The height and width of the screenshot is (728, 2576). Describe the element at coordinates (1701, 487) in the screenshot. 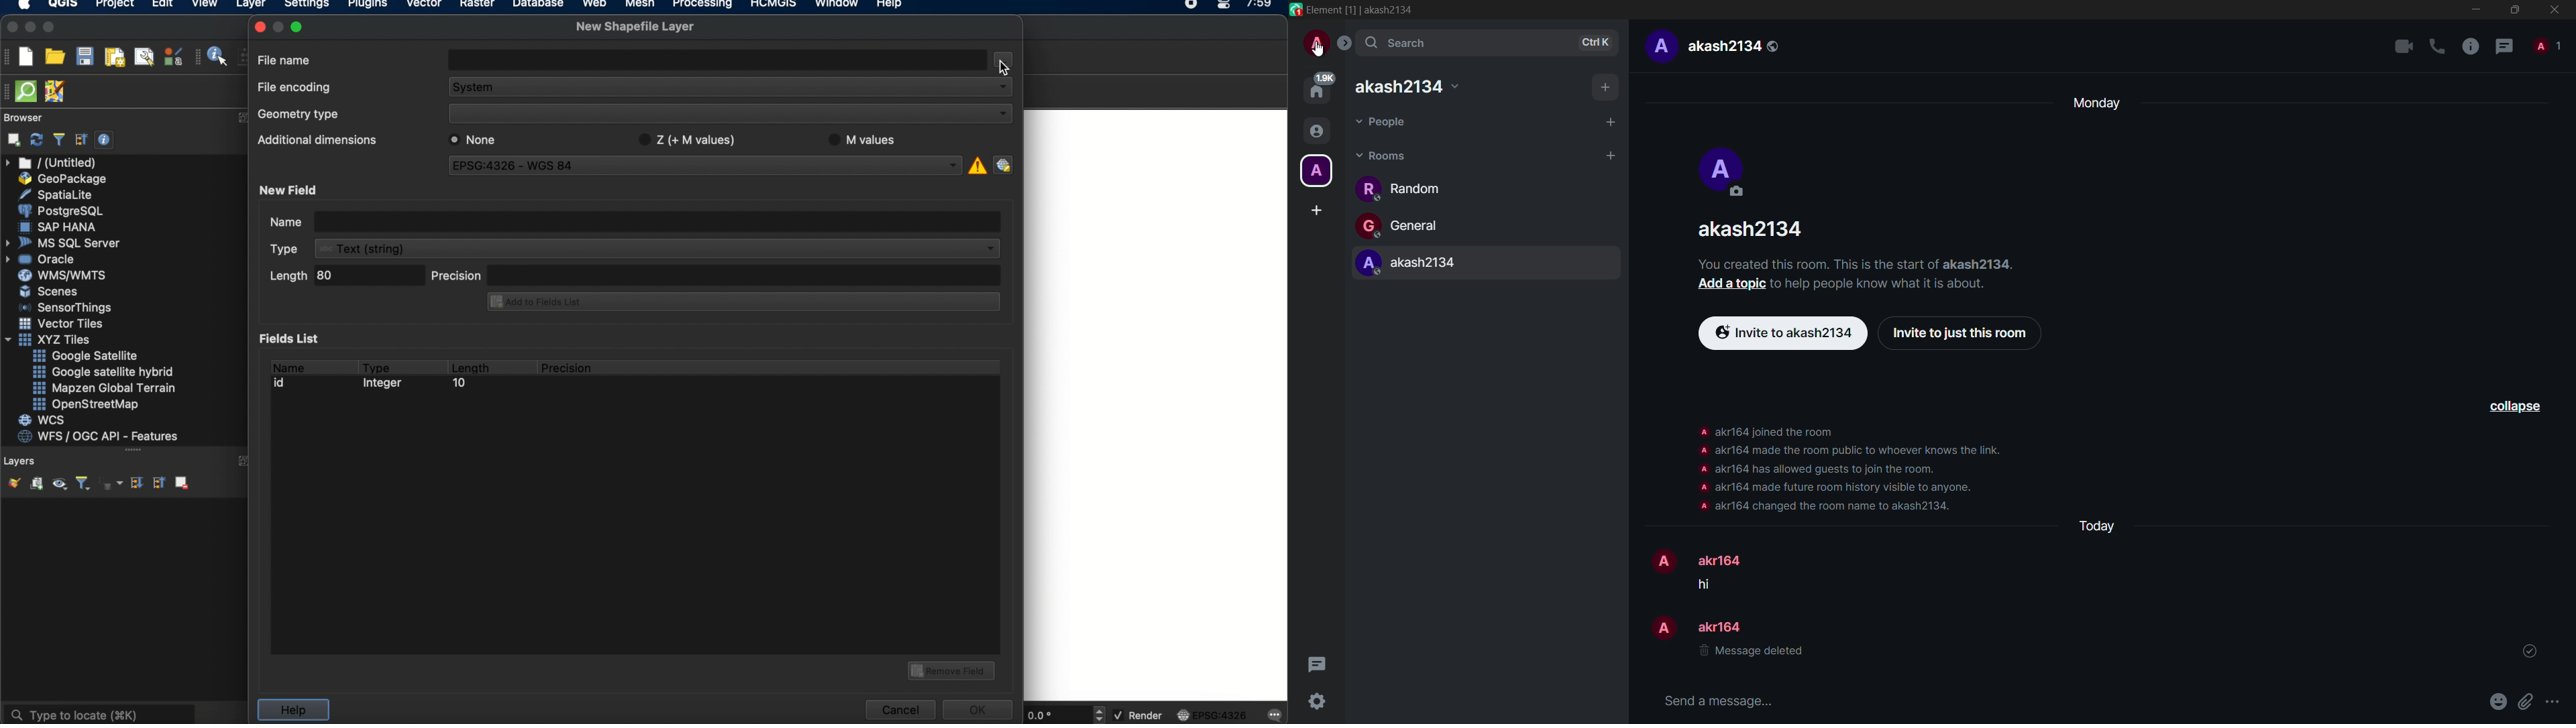

I see `profile` at that location.